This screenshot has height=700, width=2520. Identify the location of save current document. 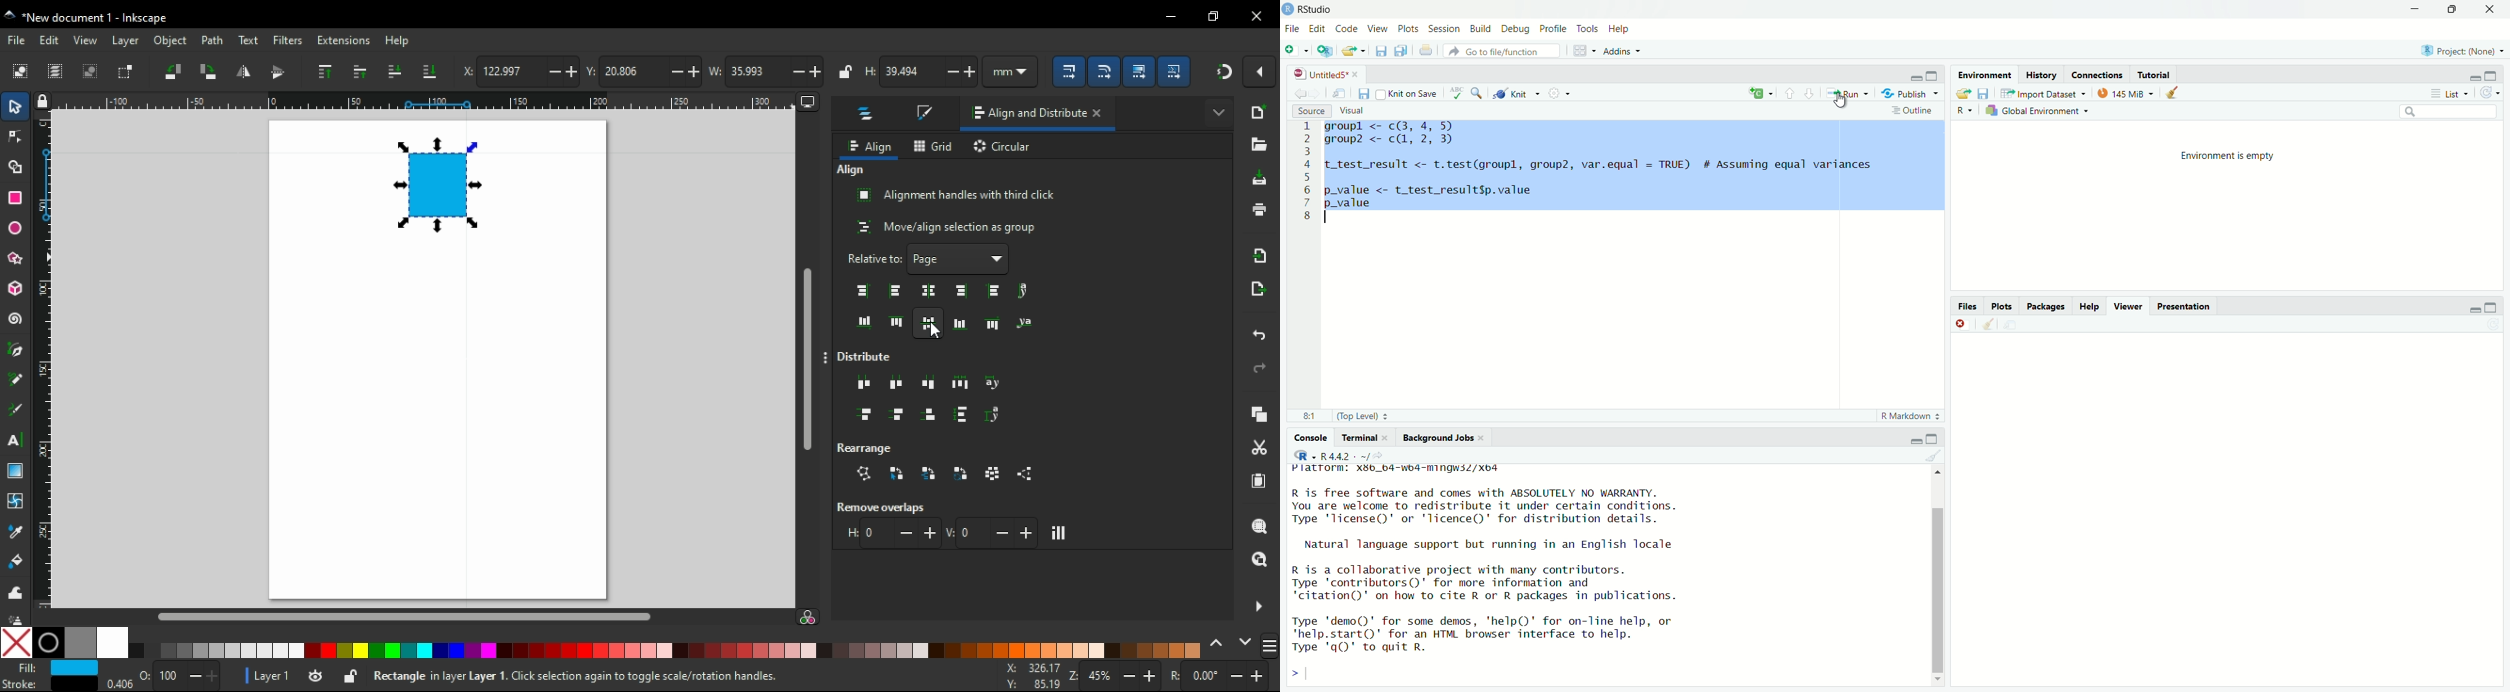
(1381, 51).